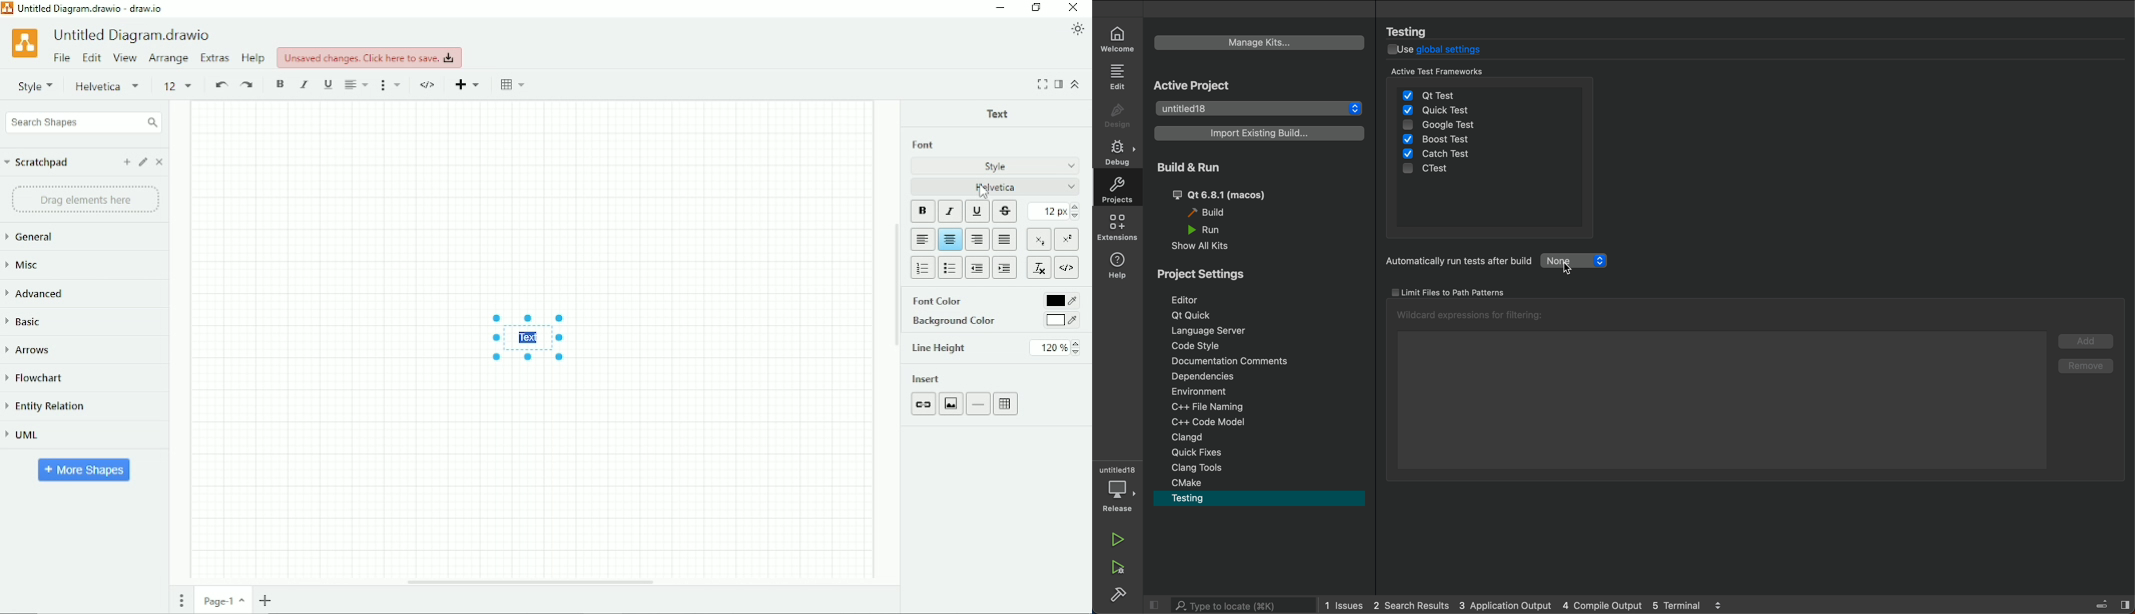 Image resolution: width=2156 pixels, height=616 pixels. Describe the element at coordinates (1261, 42) in the screenshot. I see `manage kits` at that location.